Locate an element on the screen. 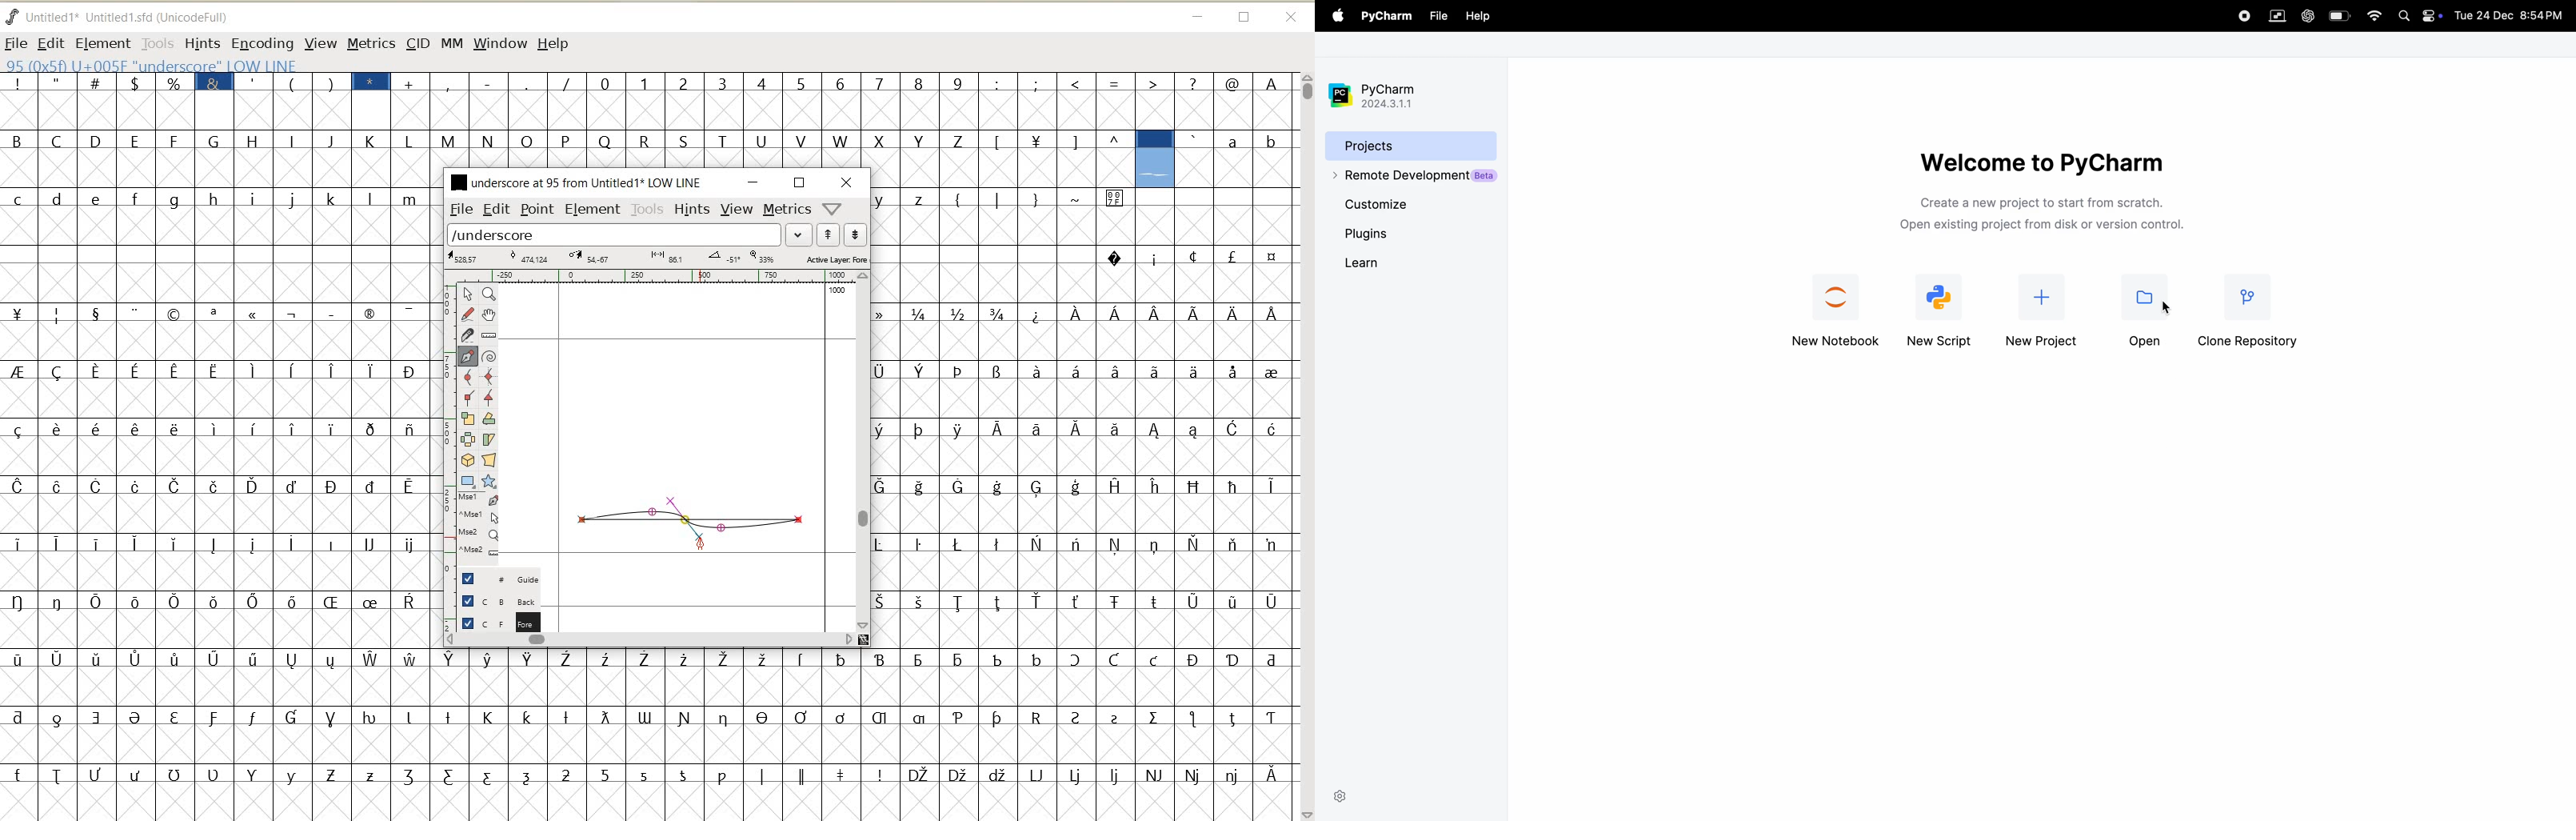 This screenshot has height=840, width=2576. learn  is located at coordinates (1392, 262).